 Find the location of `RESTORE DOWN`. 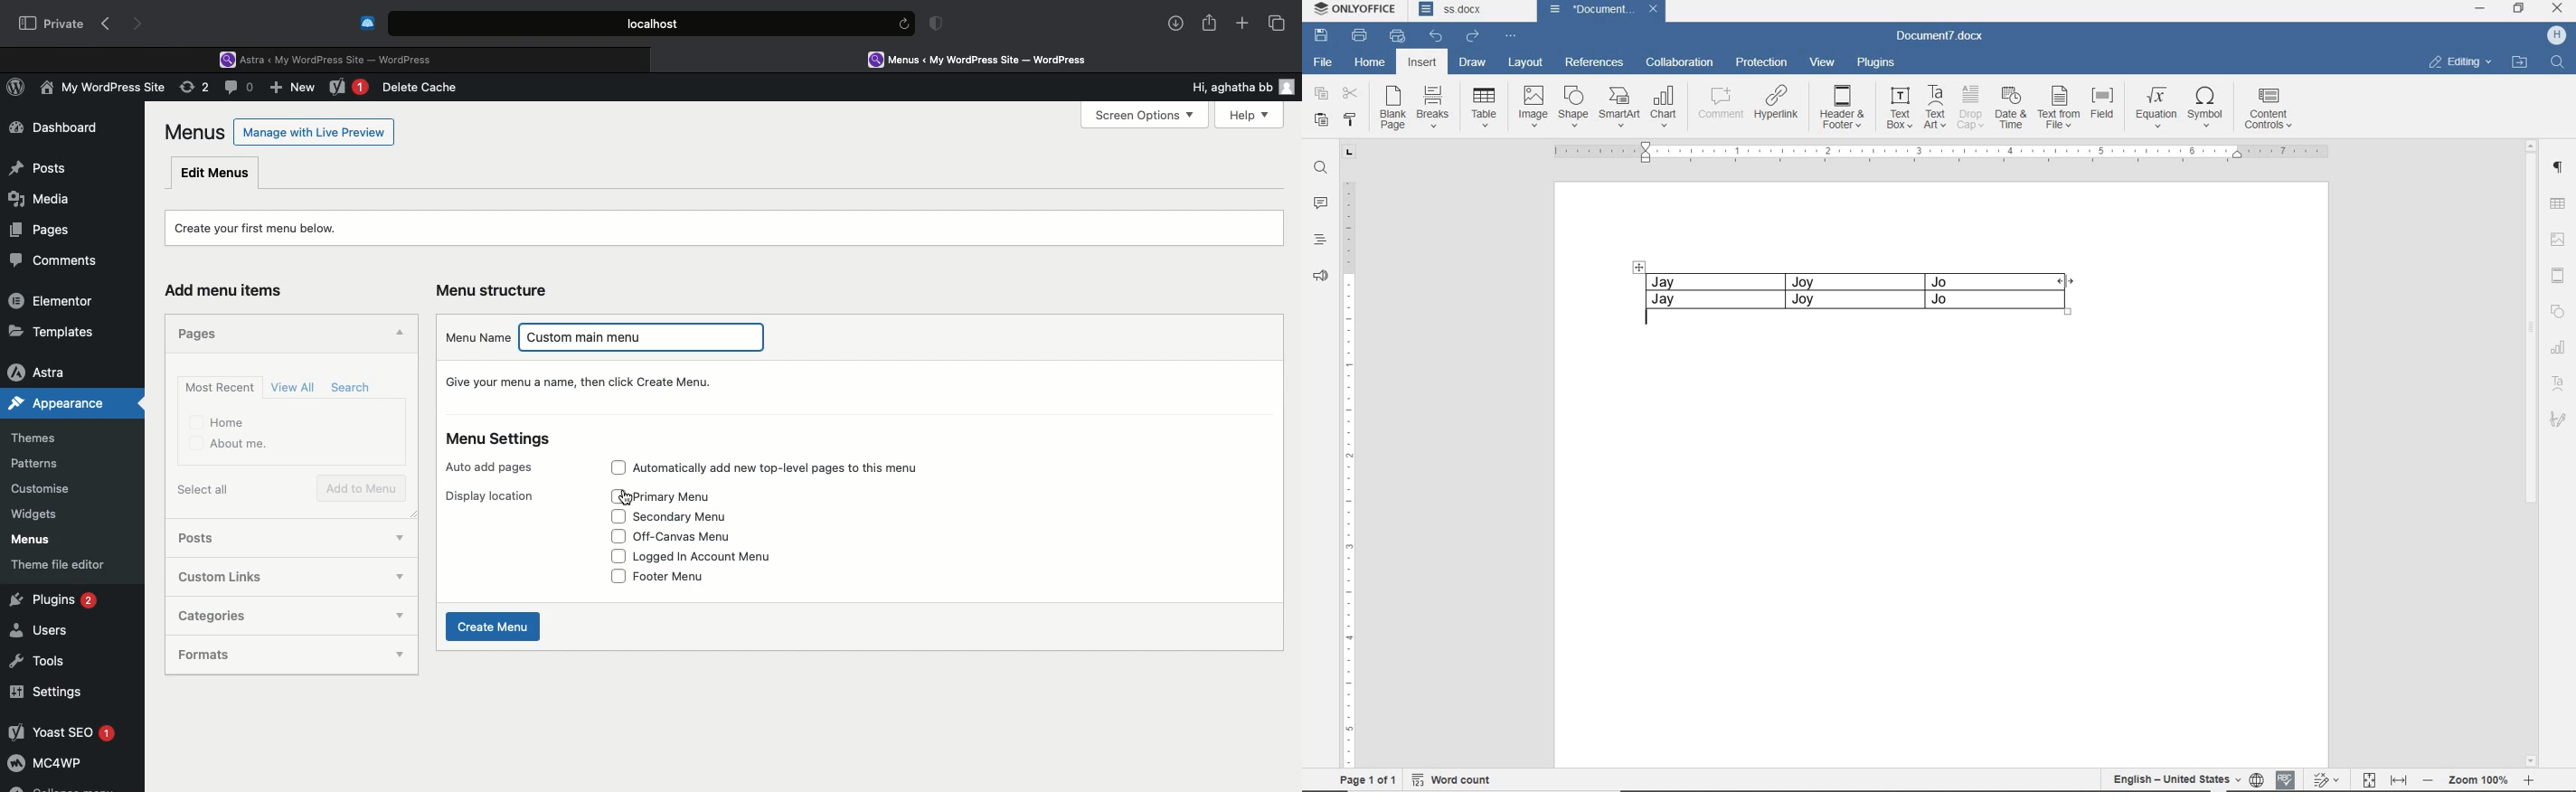

RESTORE DOWN is located at coordinates (2522, 8).